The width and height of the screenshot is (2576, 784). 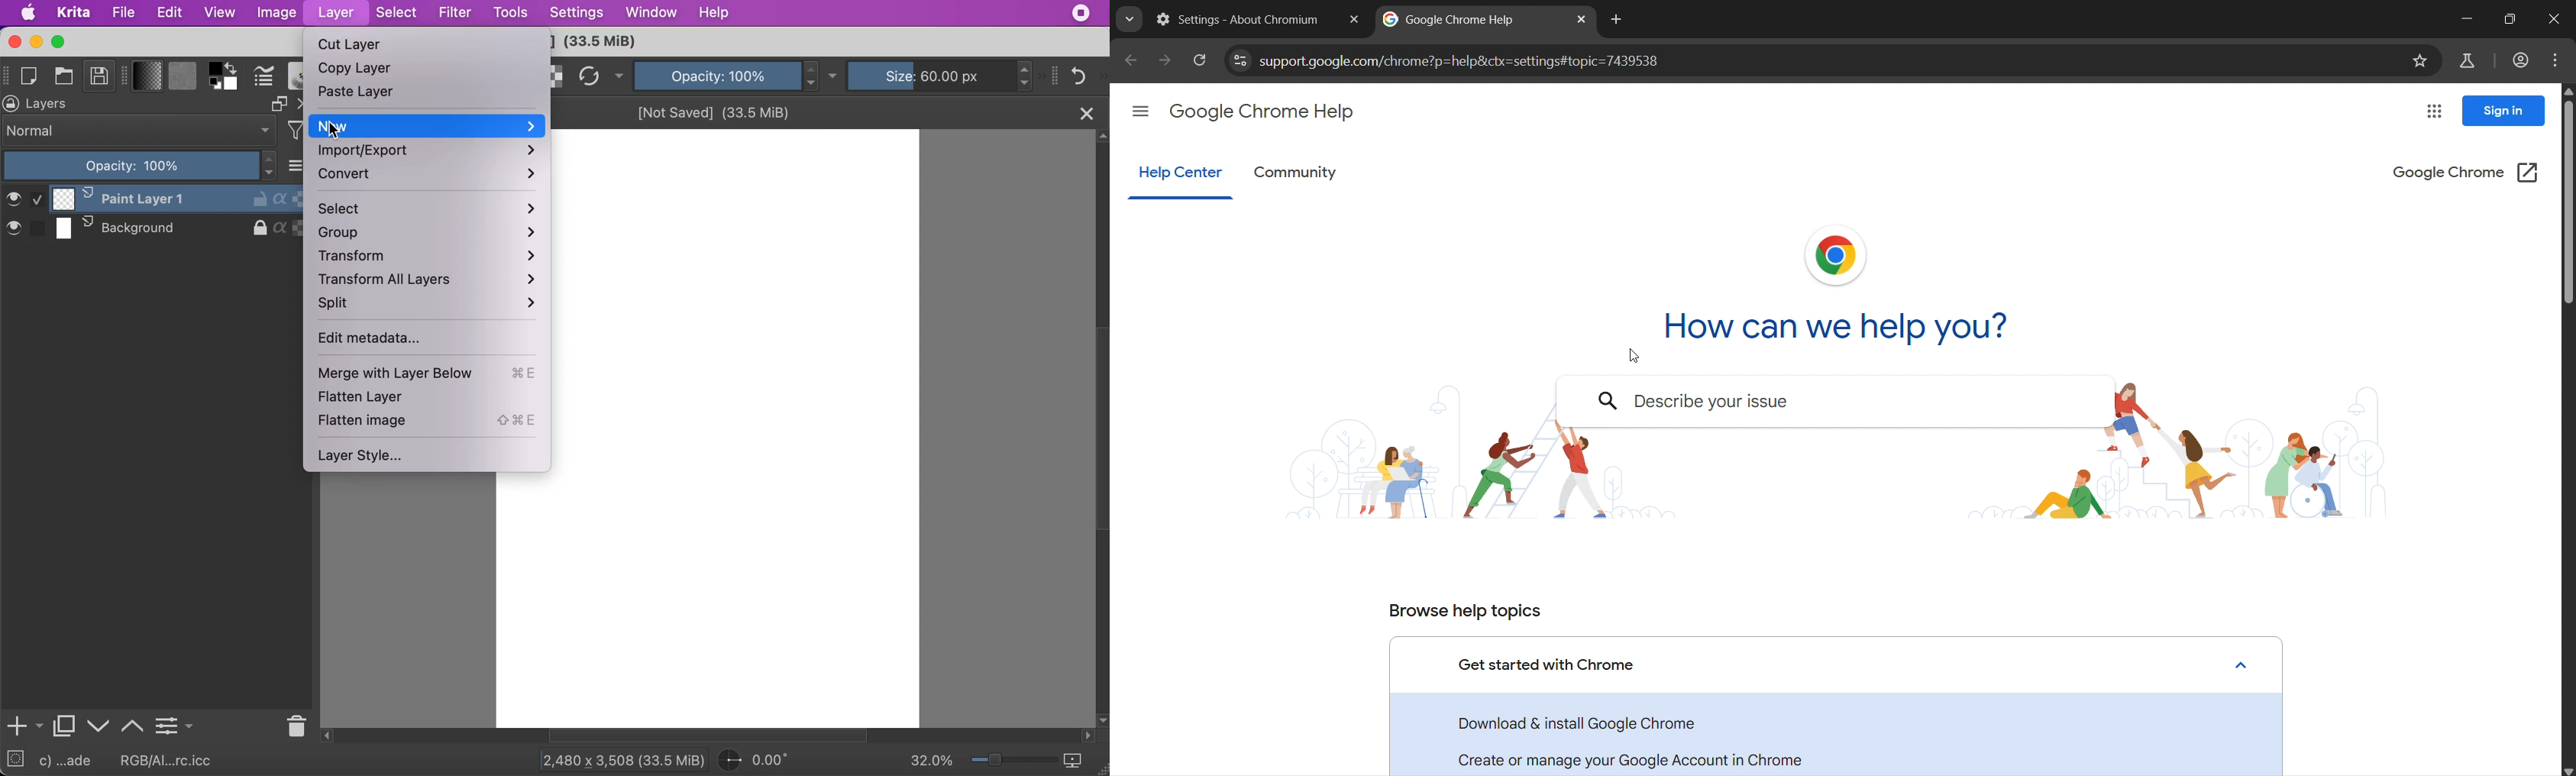 What do you see at coordinates (432, 258) in the screenshot?
I see `transform` at bounding box center [432, 258].